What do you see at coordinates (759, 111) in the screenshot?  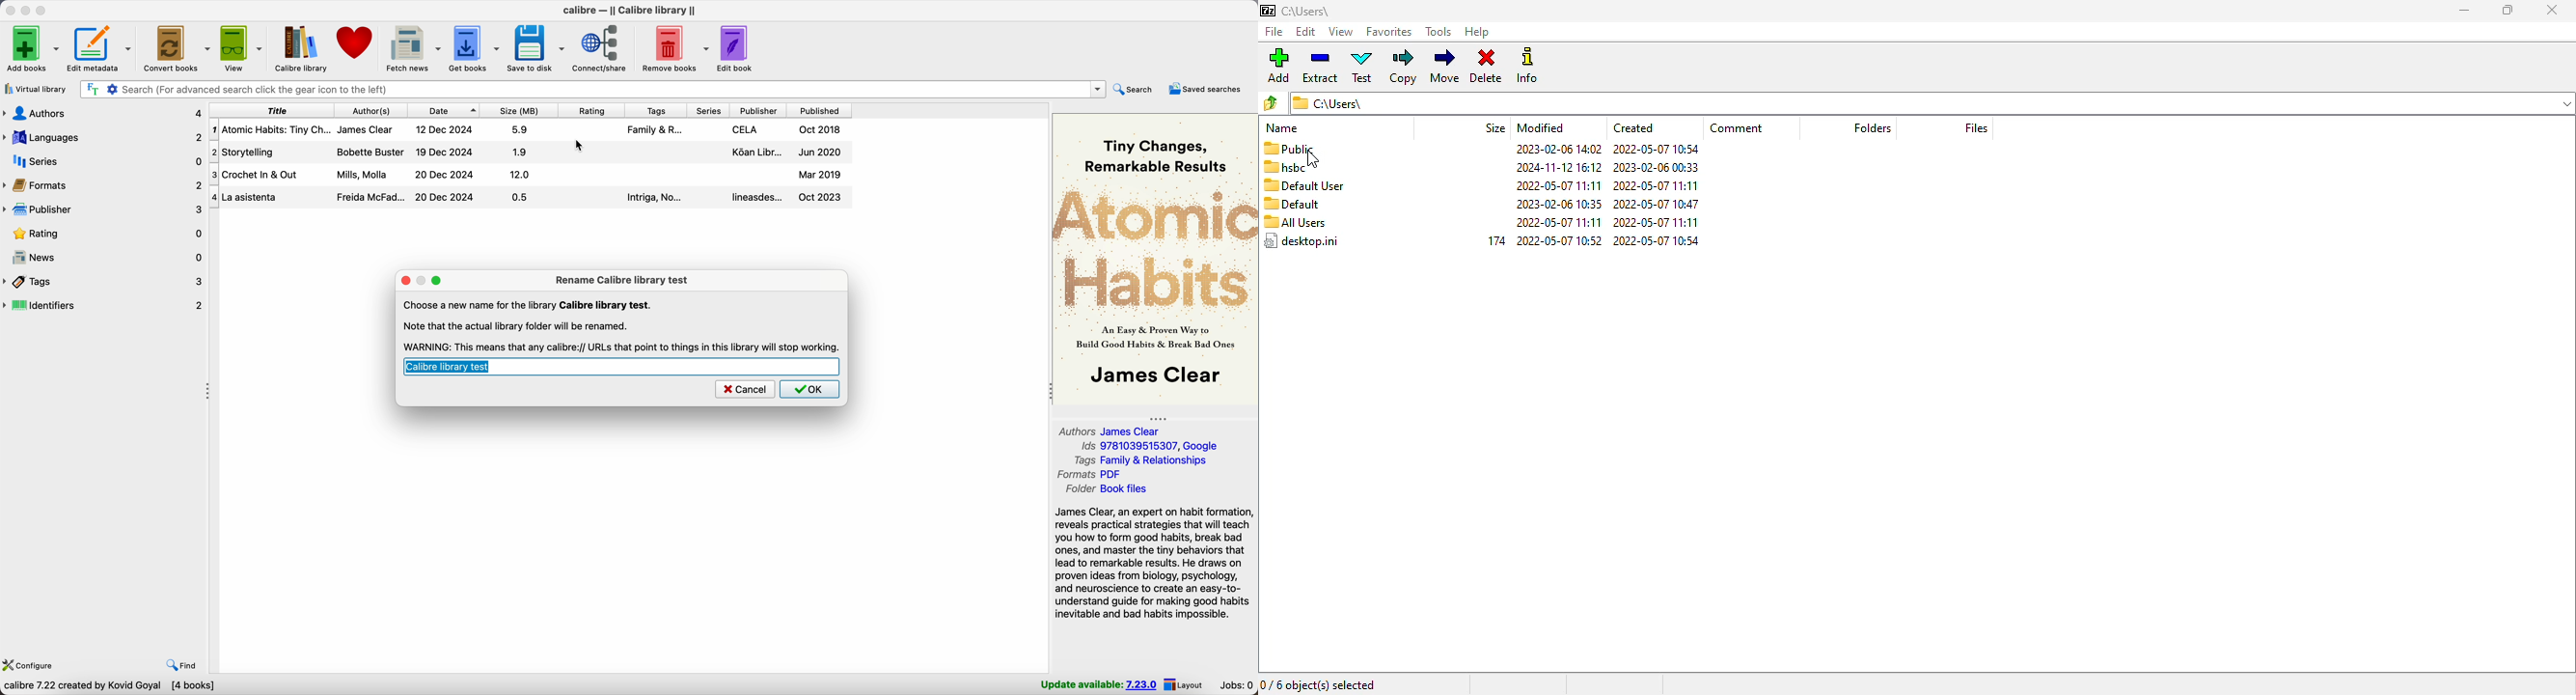 I see `publisher` at bounding box center [759, 111].